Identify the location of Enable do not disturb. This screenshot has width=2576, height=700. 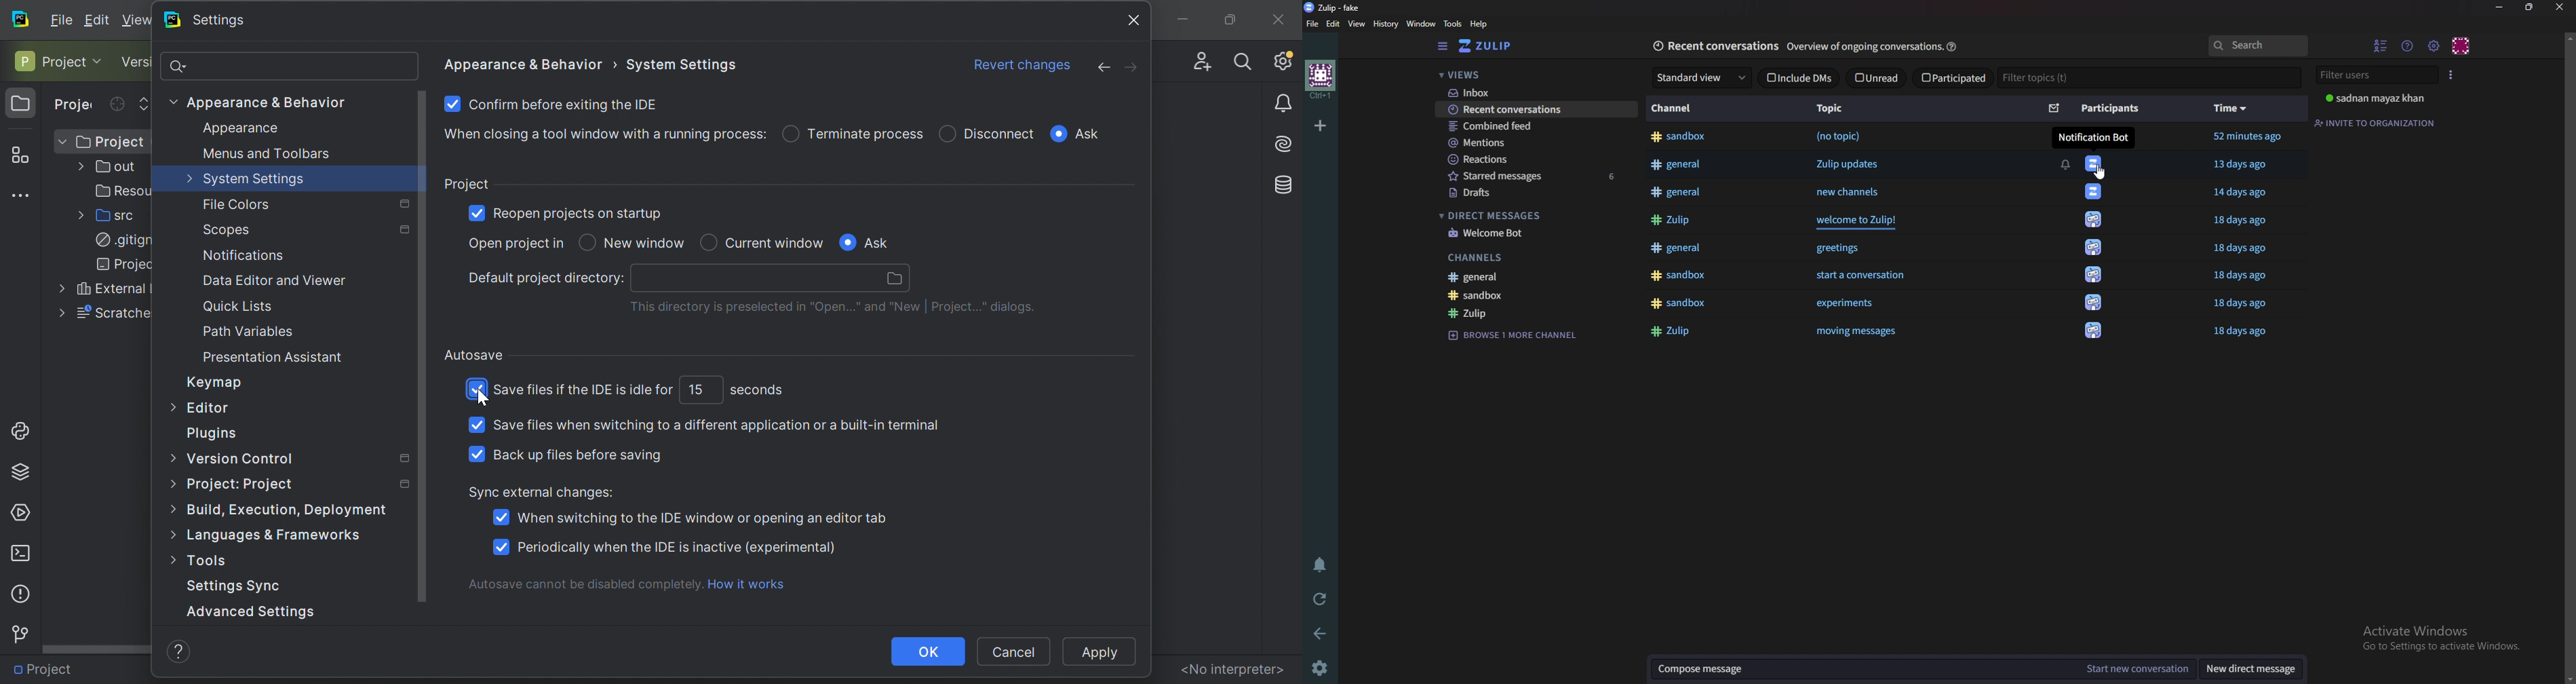
(1321, 565).